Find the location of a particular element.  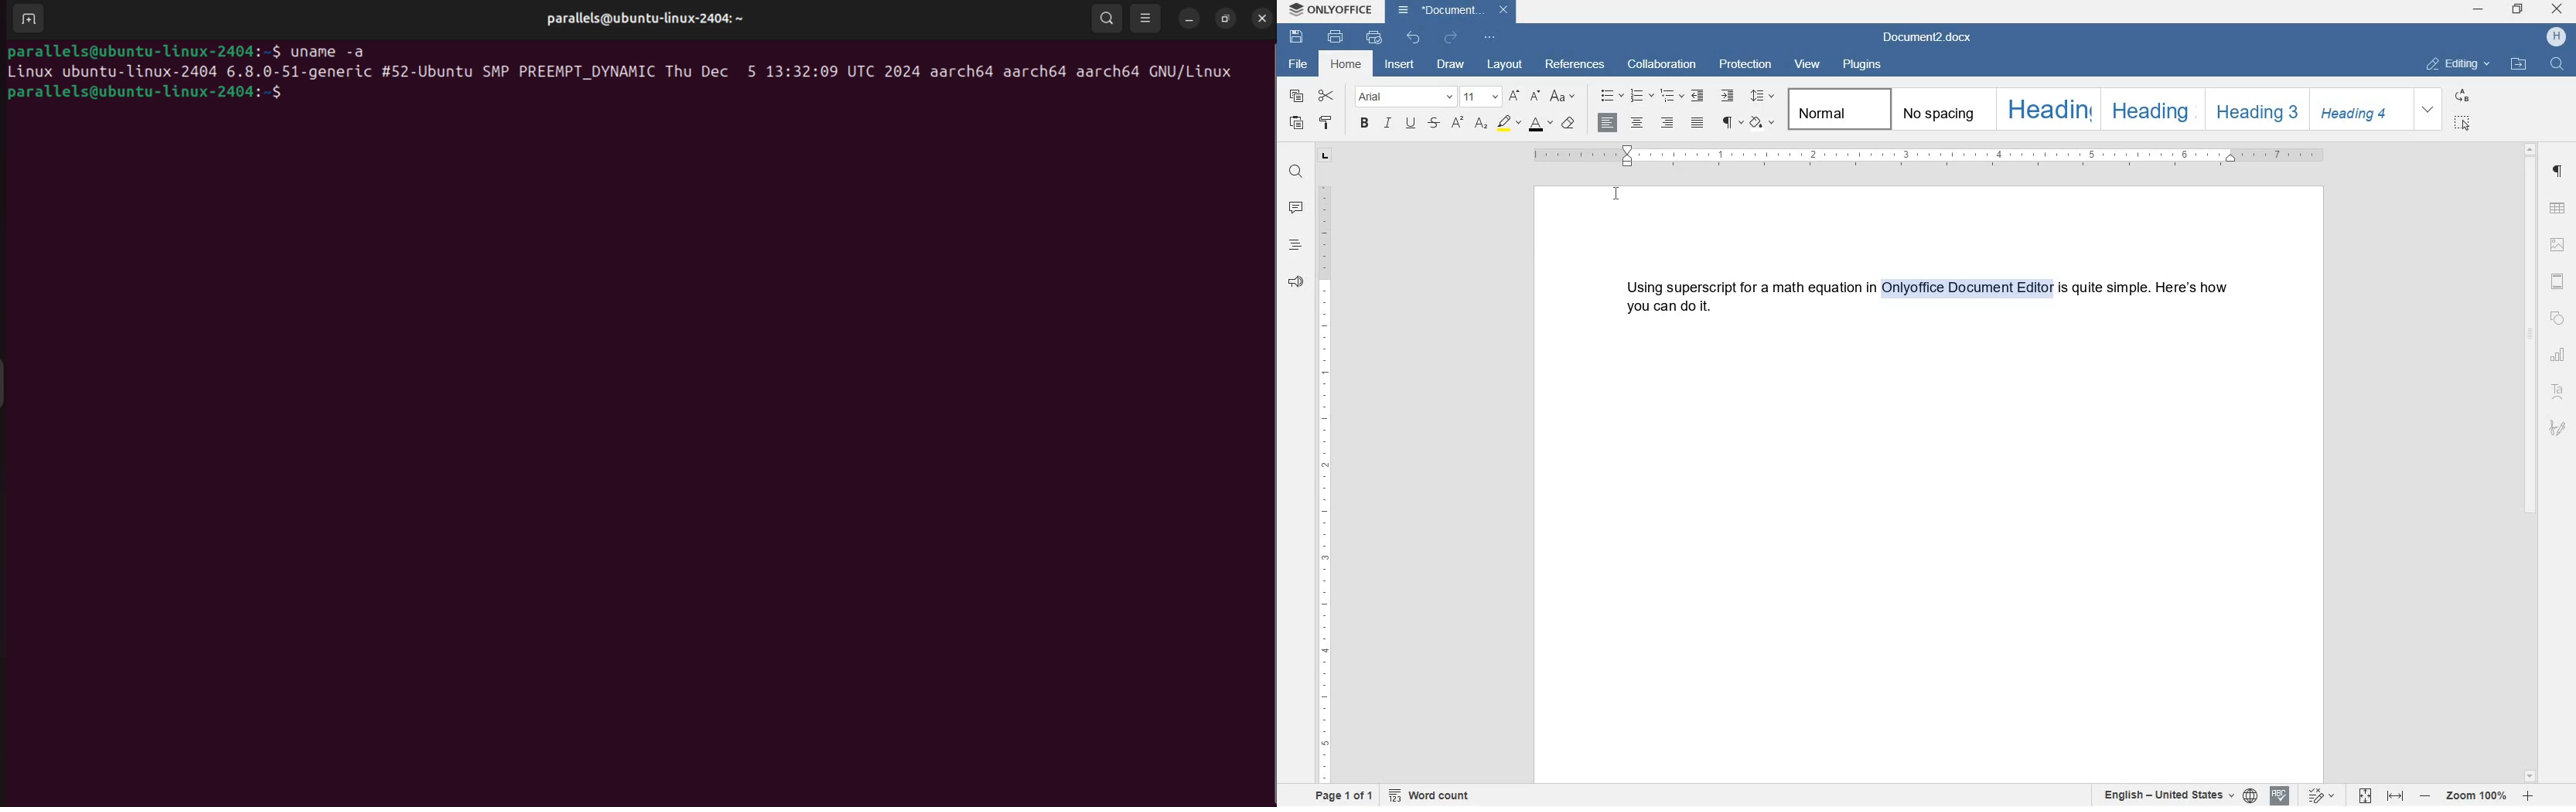

view is located at coordinates (1808, 63).